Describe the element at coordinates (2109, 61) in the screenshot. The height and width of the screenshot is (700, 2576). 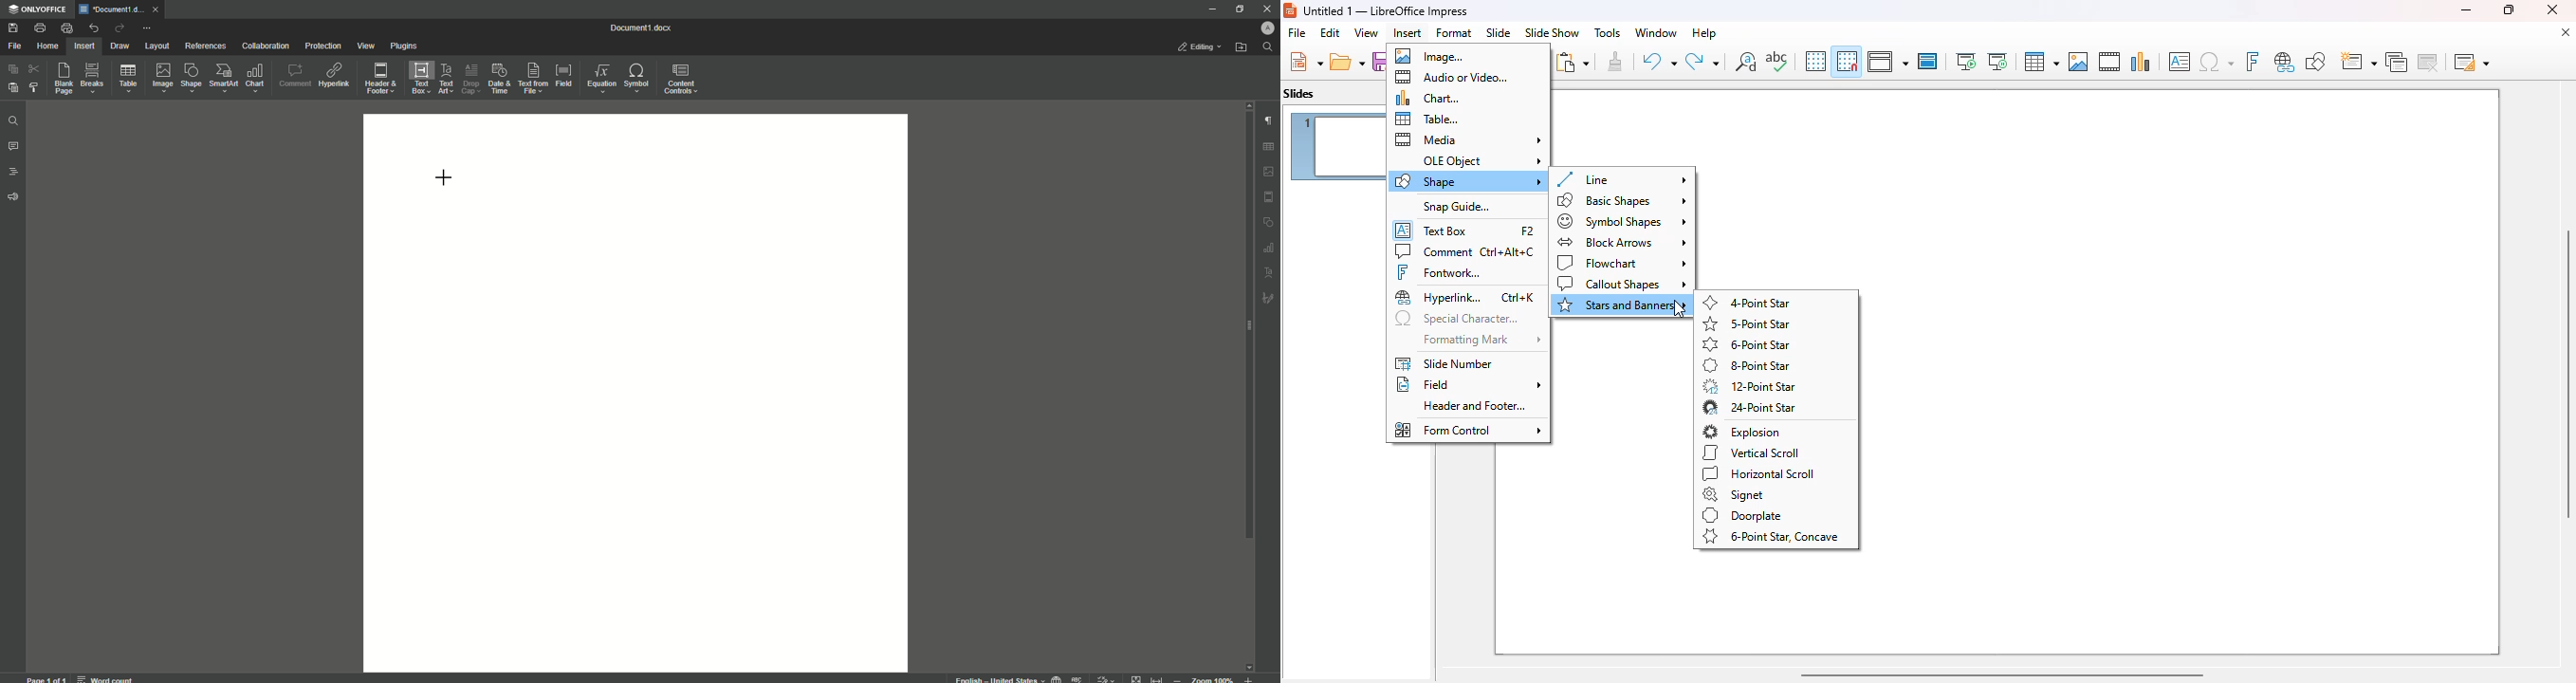
I see `insert audio or video` at that location.